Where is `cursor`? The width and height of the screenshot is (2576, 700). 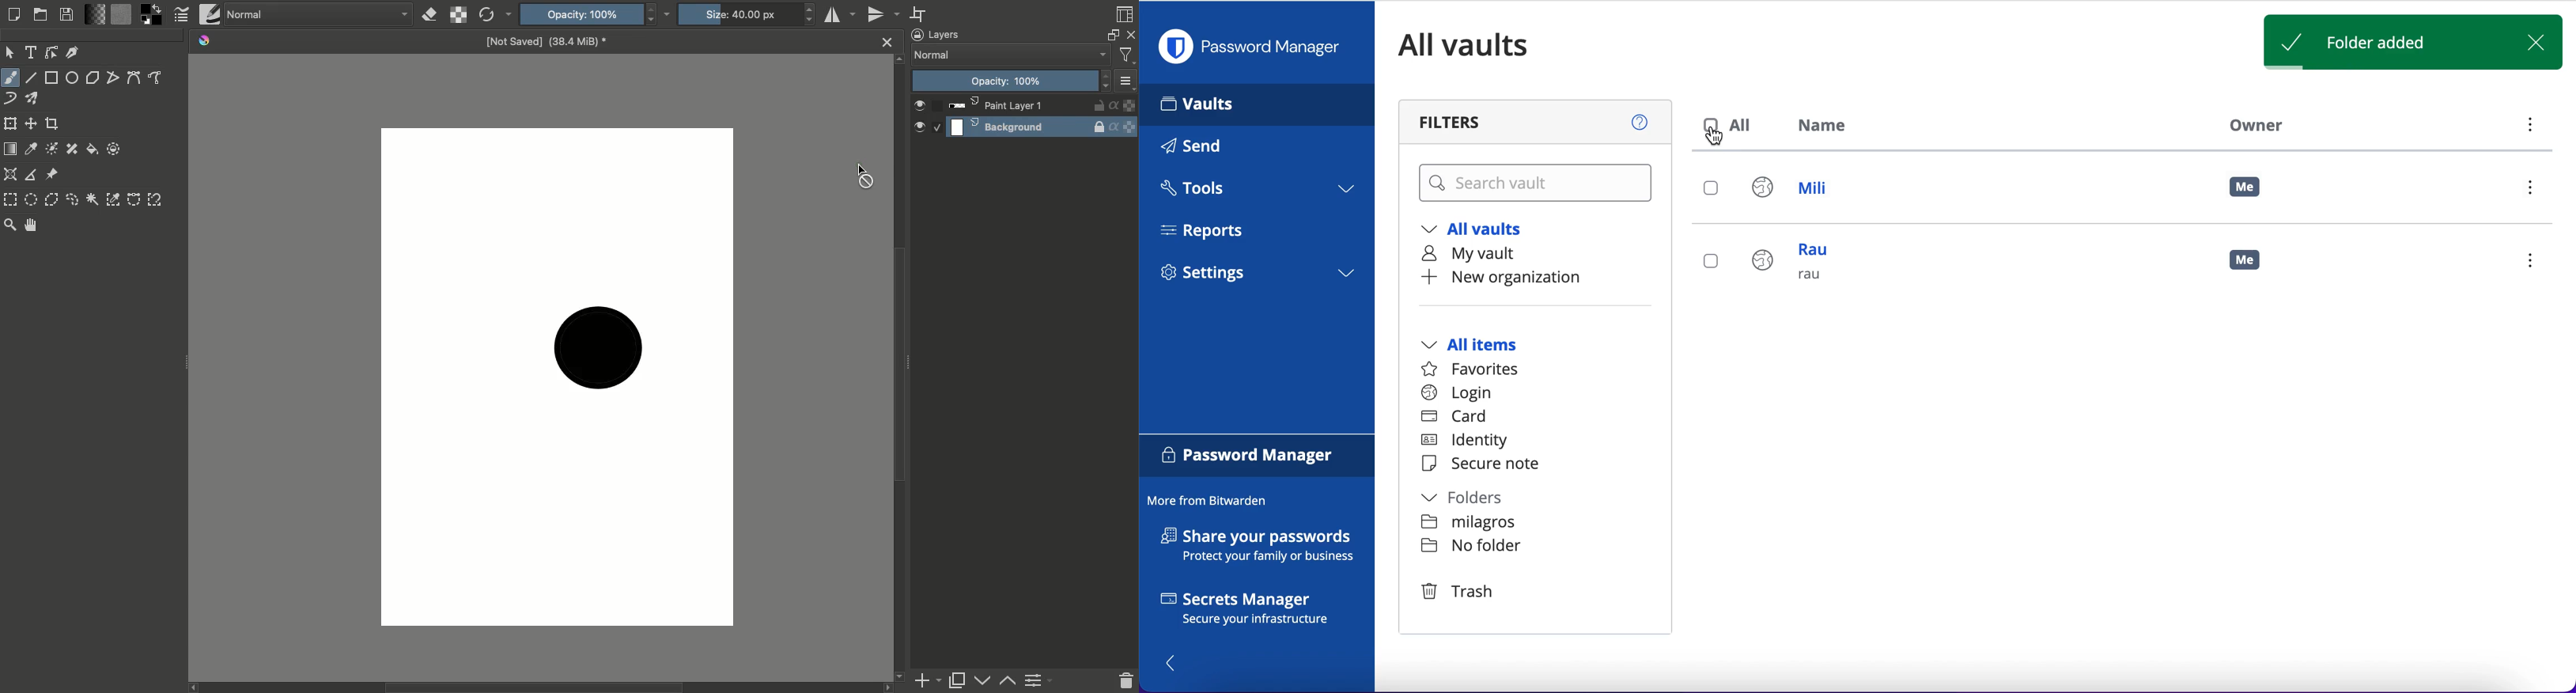
cursor is located at coordinates (1723, 141).